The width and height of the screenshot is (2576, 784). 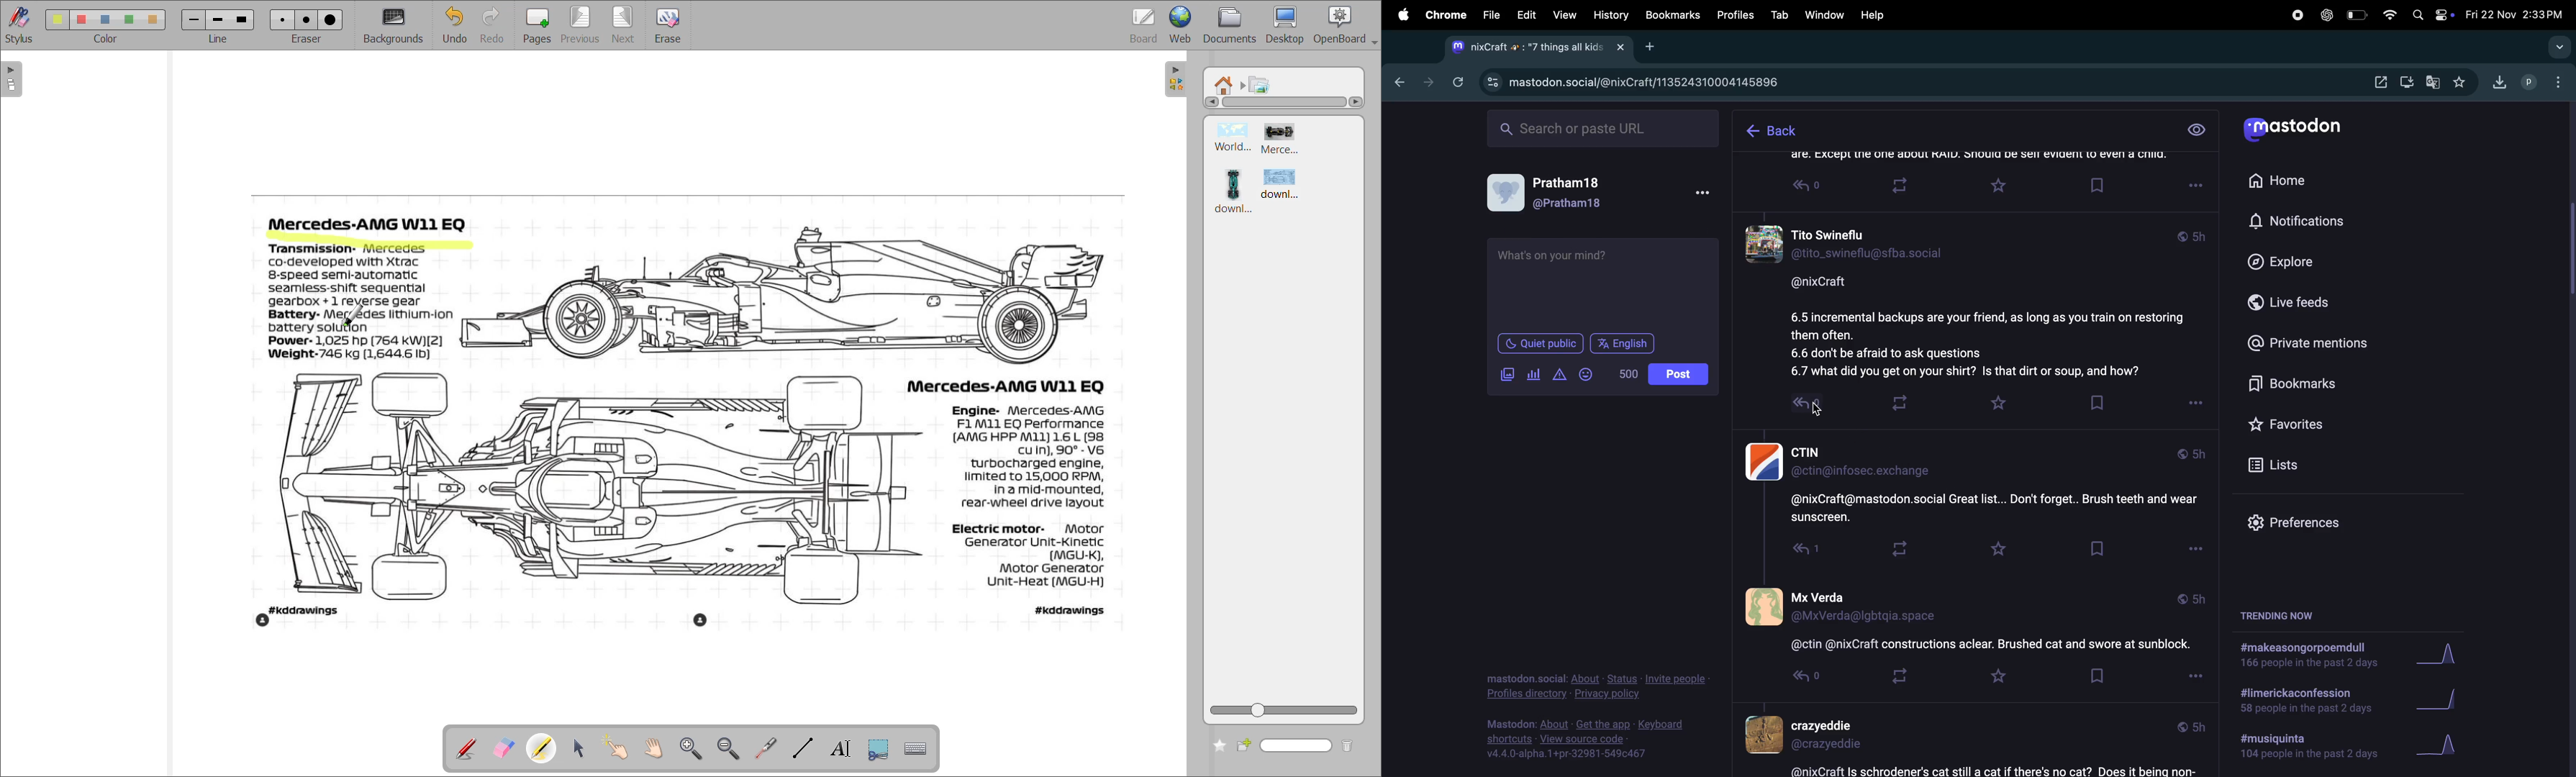 What do you see at coordinates (2098, 185) in the screenshot?
I see `Bookmark` at bounding box center [2098, 185].